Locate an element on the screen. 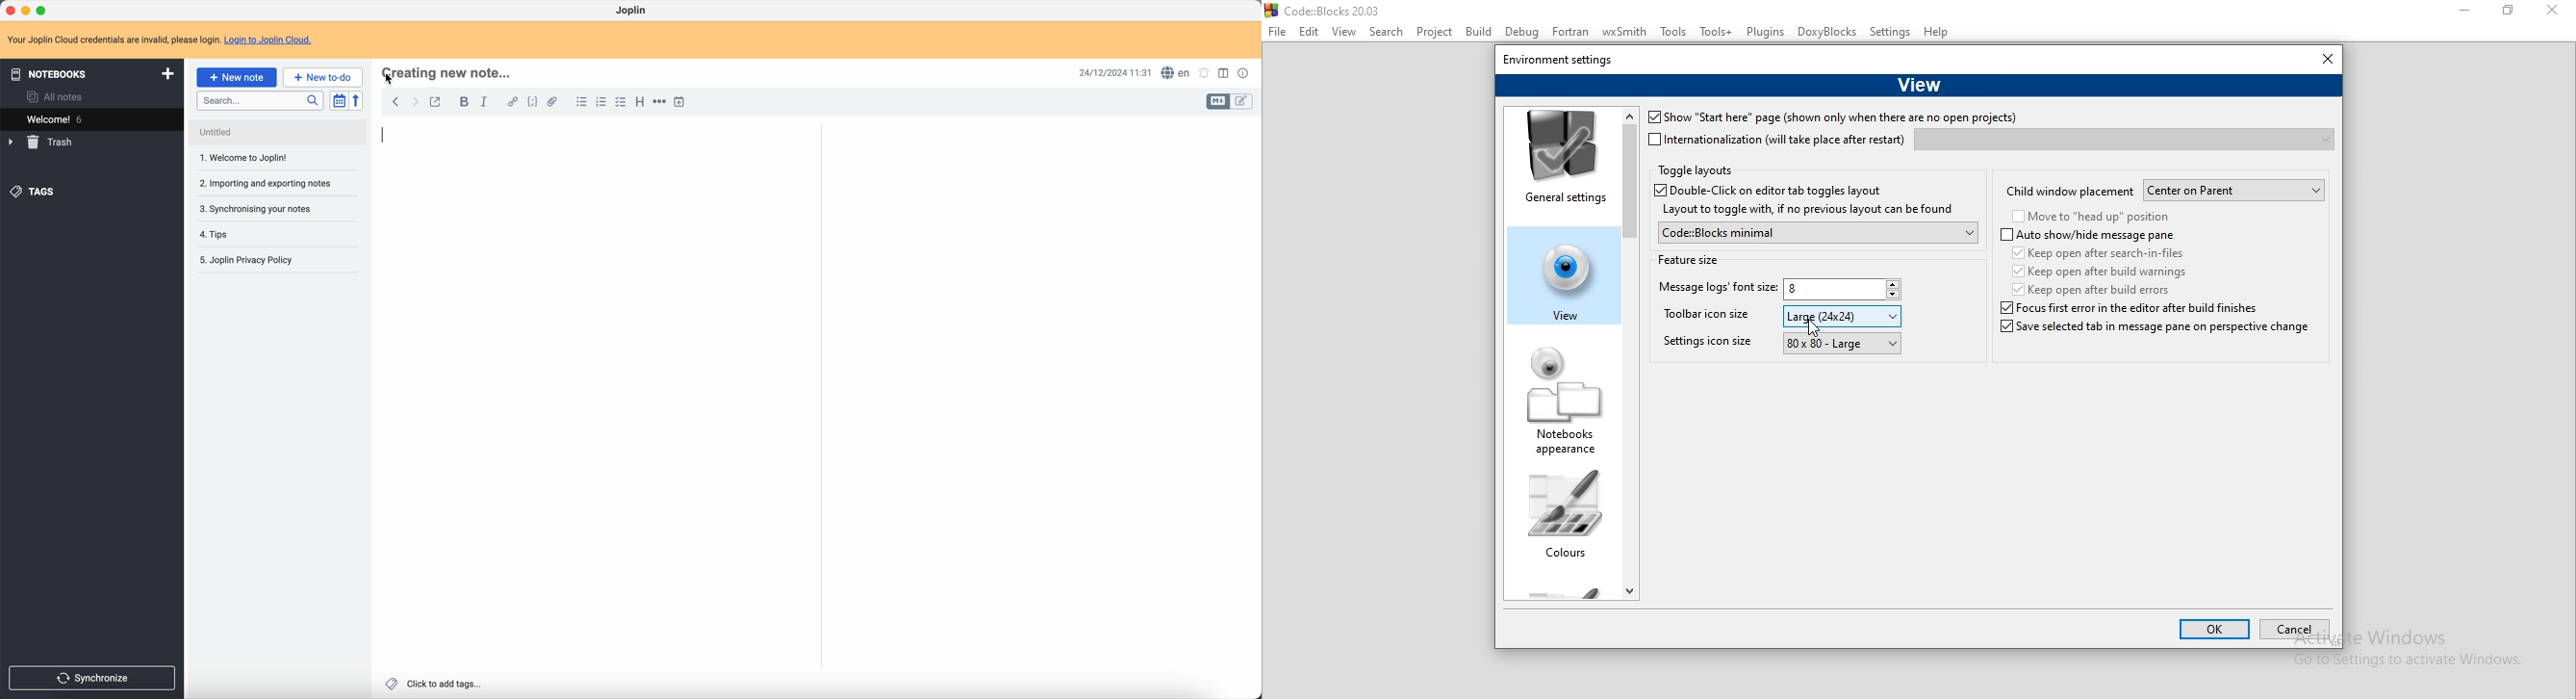  Code:Blocks minimal is located at coordinates (1816, 232).